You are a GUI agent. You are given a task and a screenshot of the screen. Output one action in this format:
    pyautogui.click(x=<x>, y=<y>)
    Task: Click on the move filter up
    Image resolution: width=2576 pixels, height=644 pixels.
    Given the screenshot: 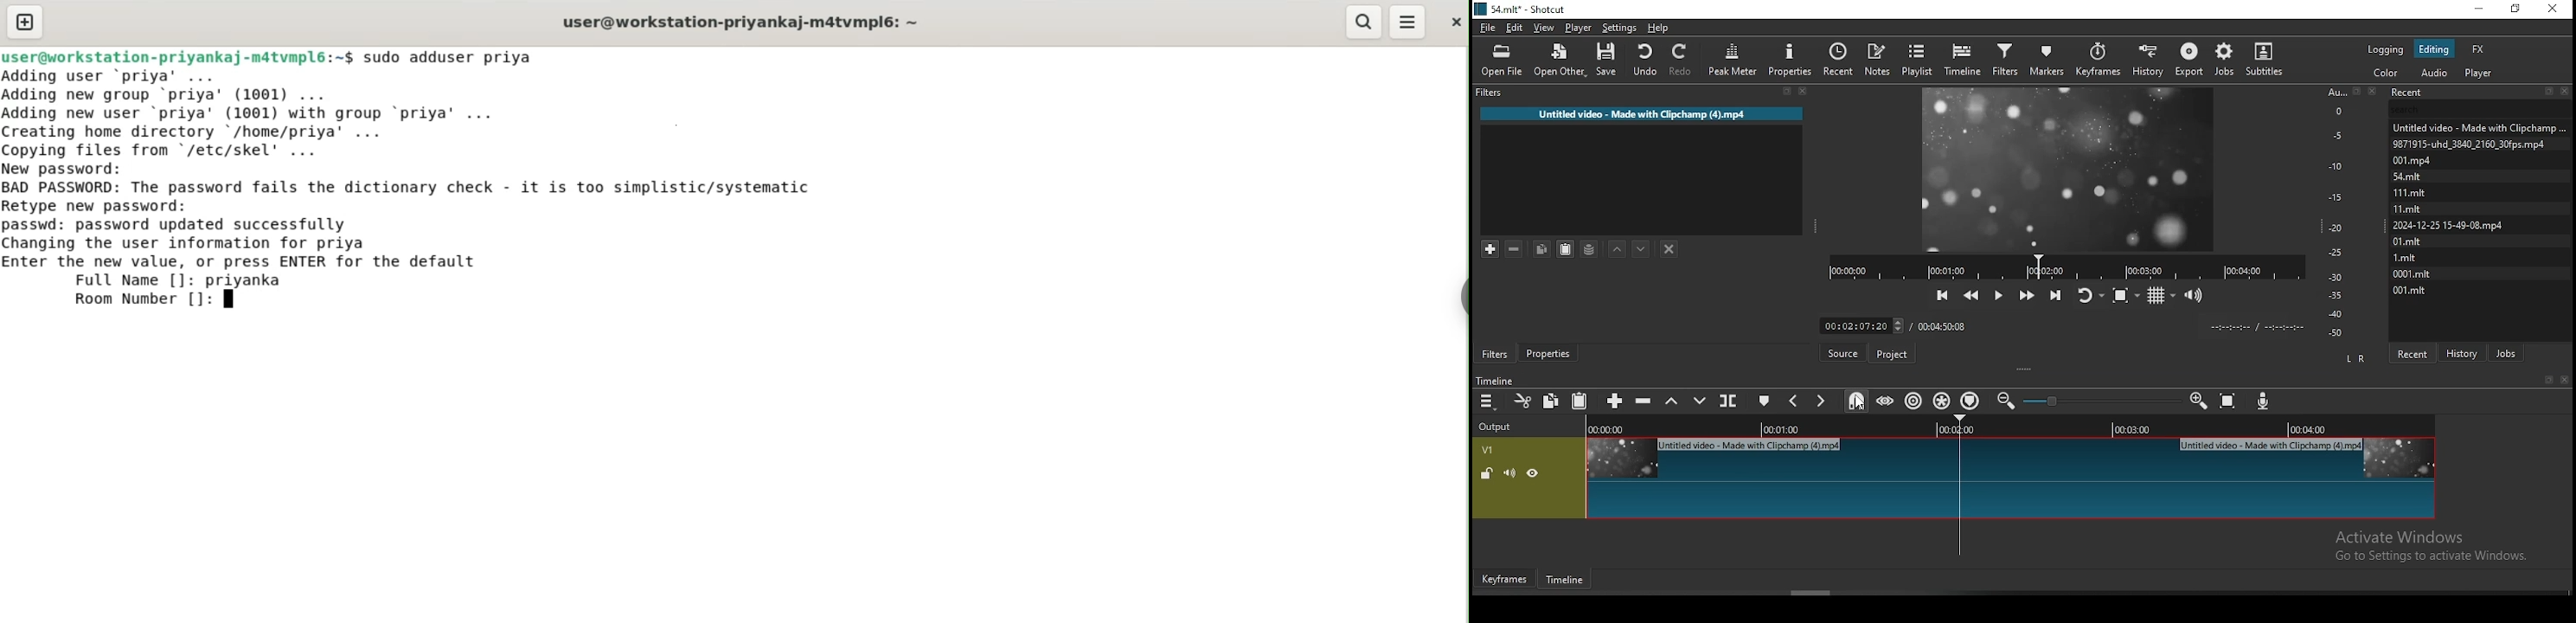 What is the action you would take?
    pyautogui.click(x=1618, y=247)
    